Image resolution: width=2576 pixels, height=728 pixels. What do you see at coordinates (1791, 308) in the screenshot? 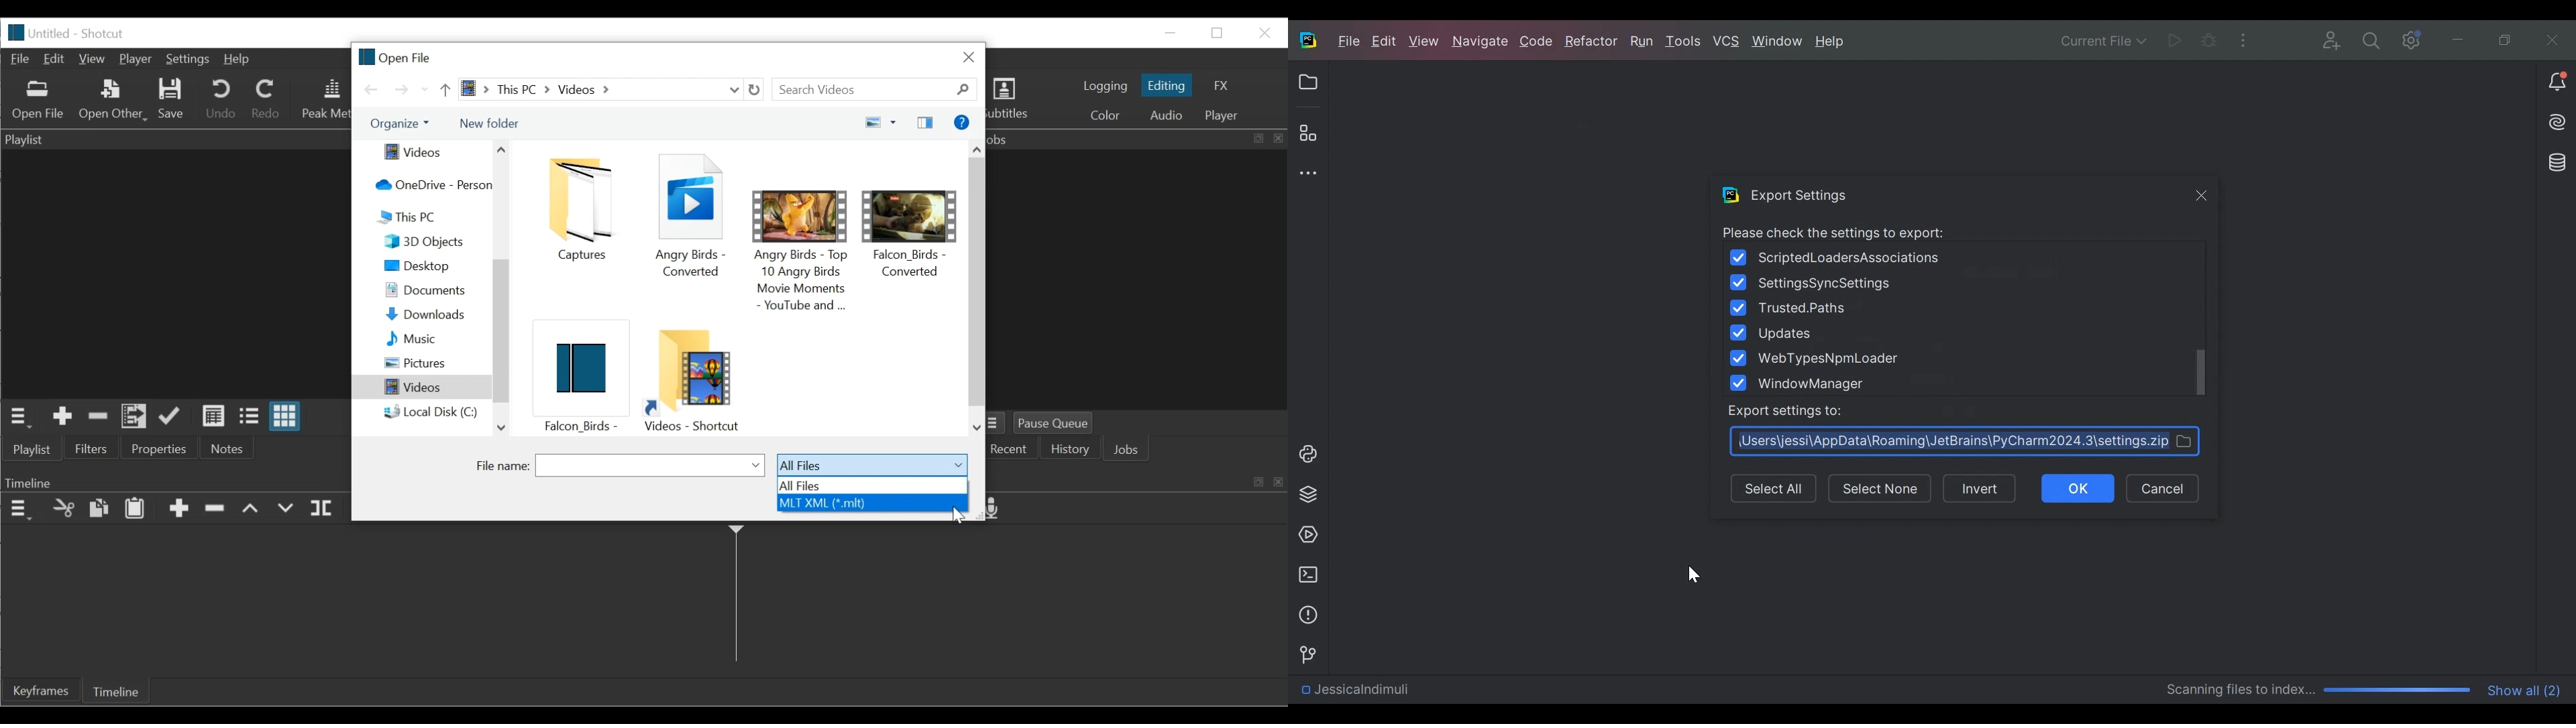
I see `(un)check Trusted.Paths` at bounding box center [1791, 308].